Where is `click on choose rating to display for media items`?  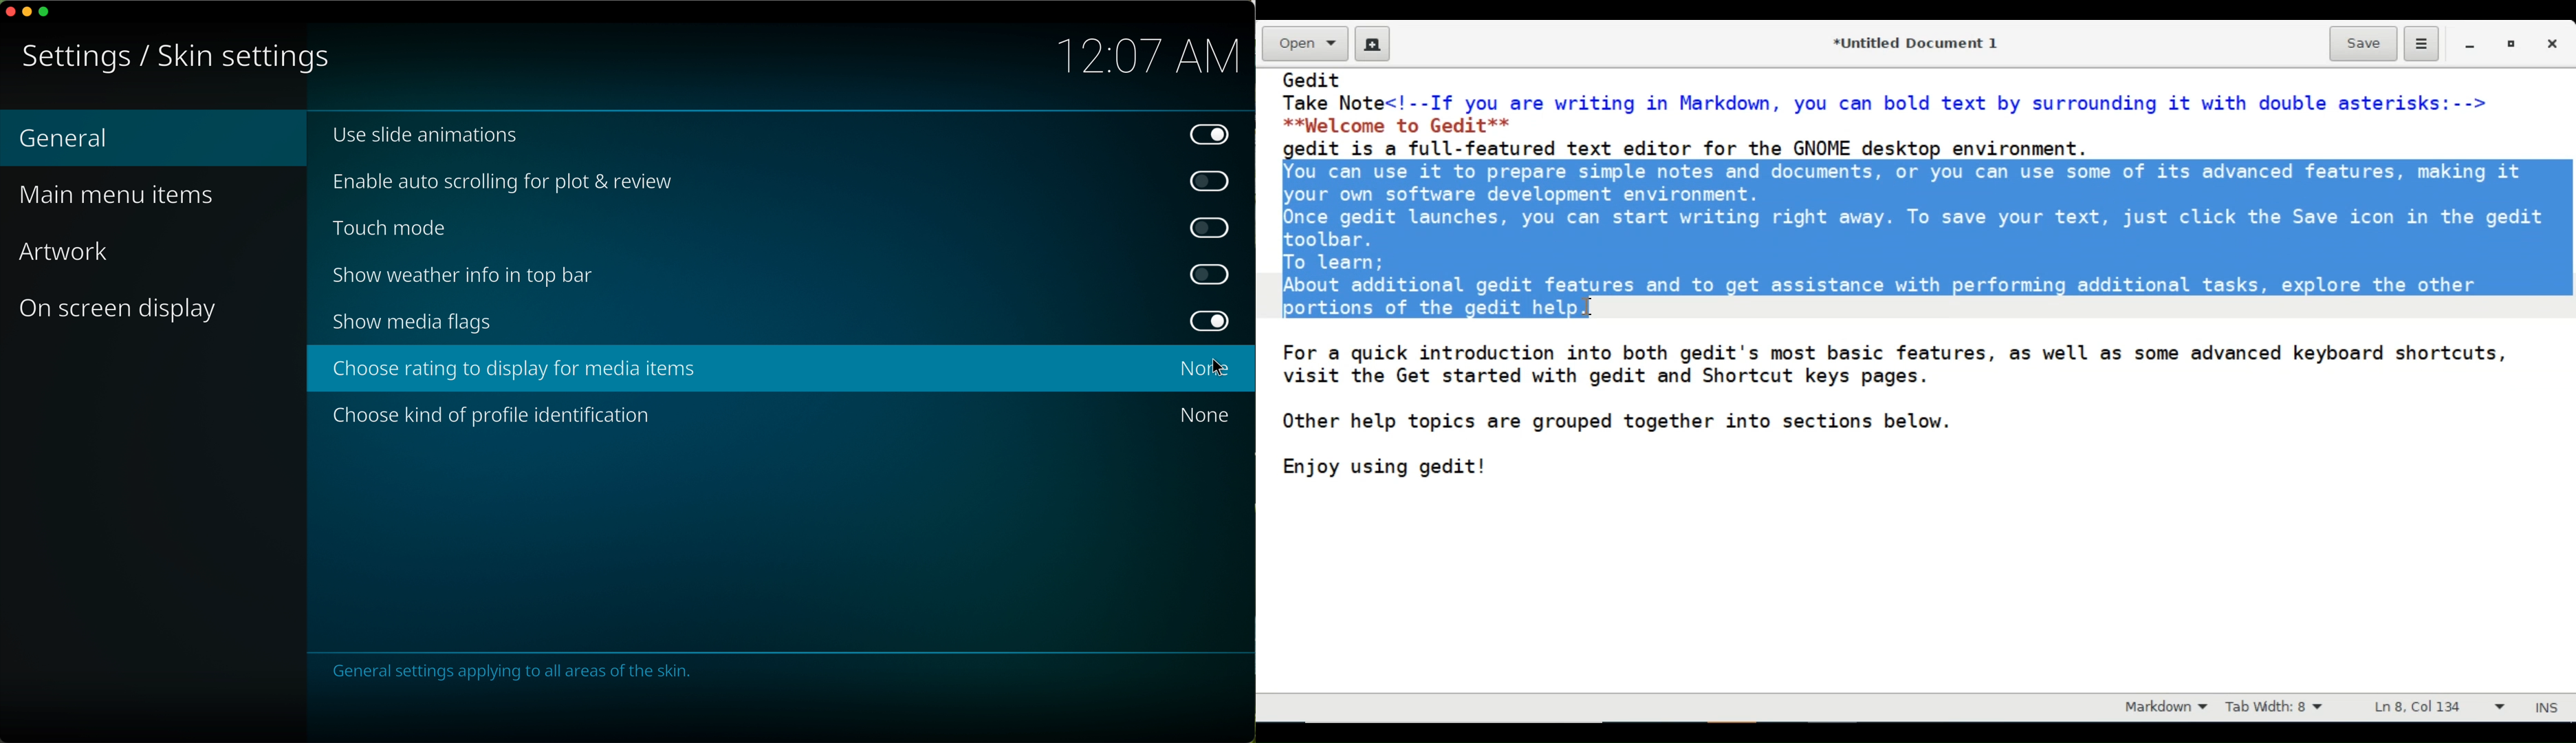 click on choose rating to display for media items is located at coordinates (780, 368).